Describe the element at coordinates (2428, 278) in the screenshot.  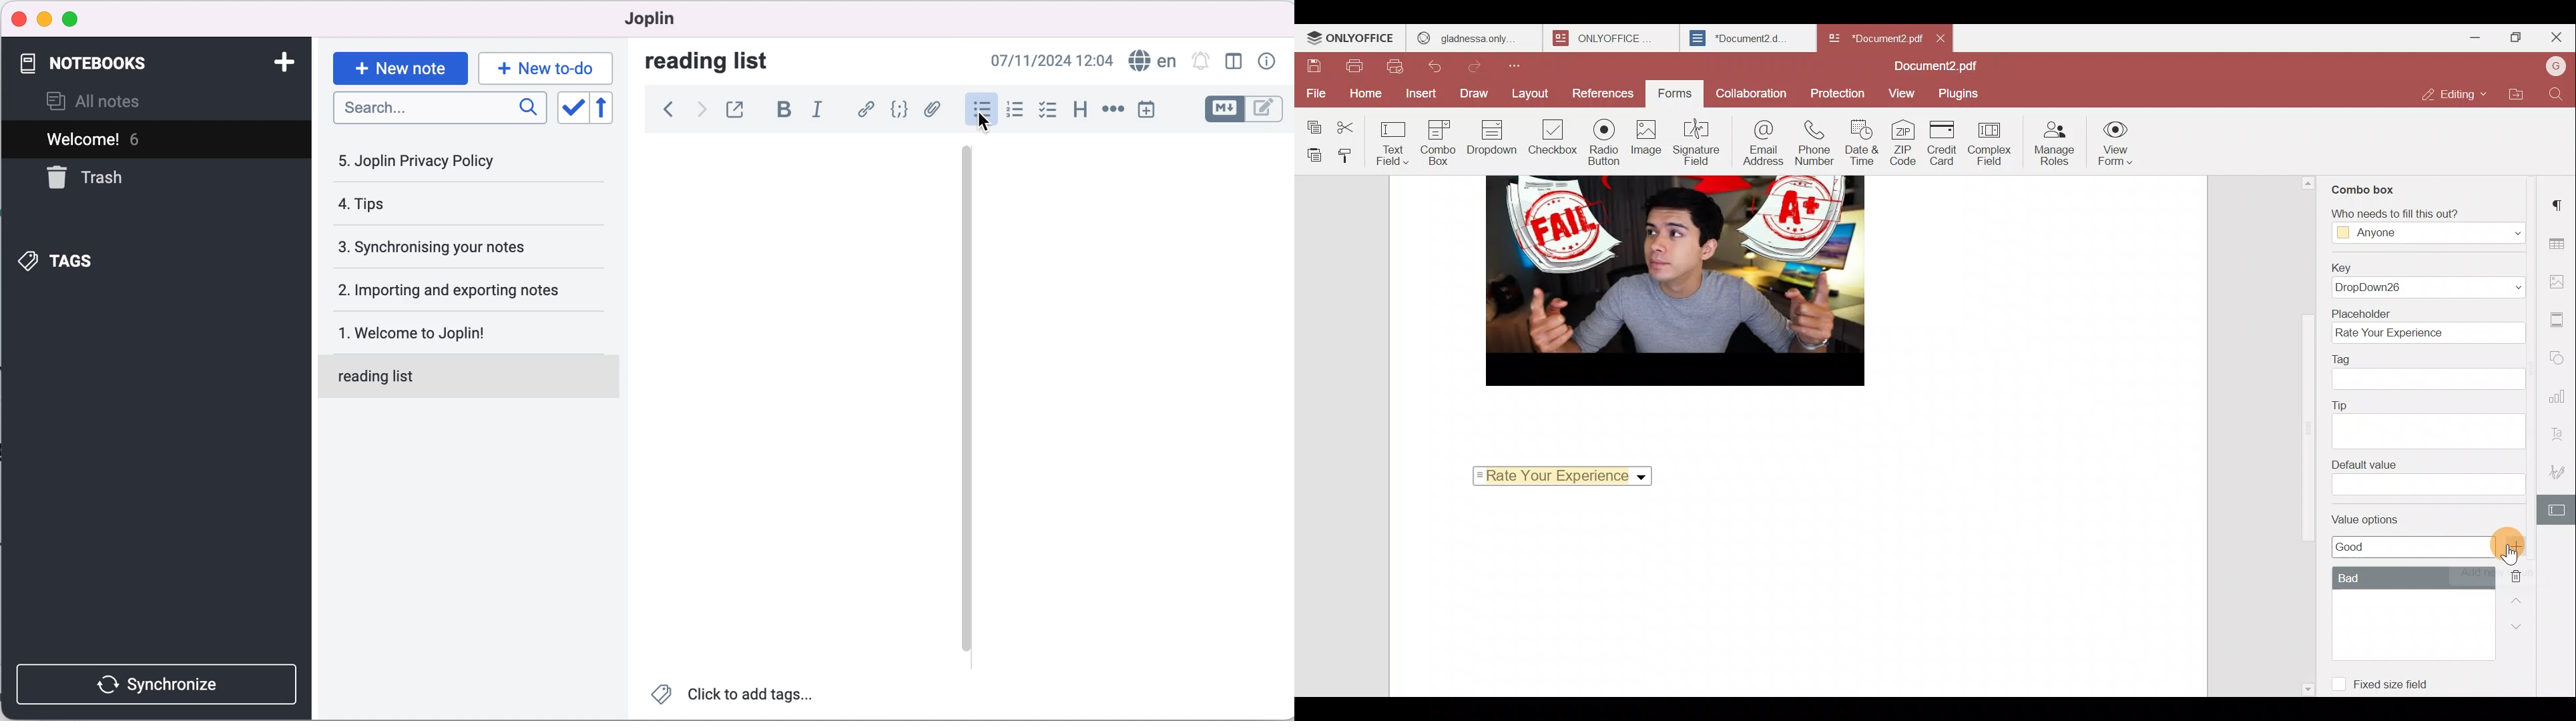
I see `Key` at that location.